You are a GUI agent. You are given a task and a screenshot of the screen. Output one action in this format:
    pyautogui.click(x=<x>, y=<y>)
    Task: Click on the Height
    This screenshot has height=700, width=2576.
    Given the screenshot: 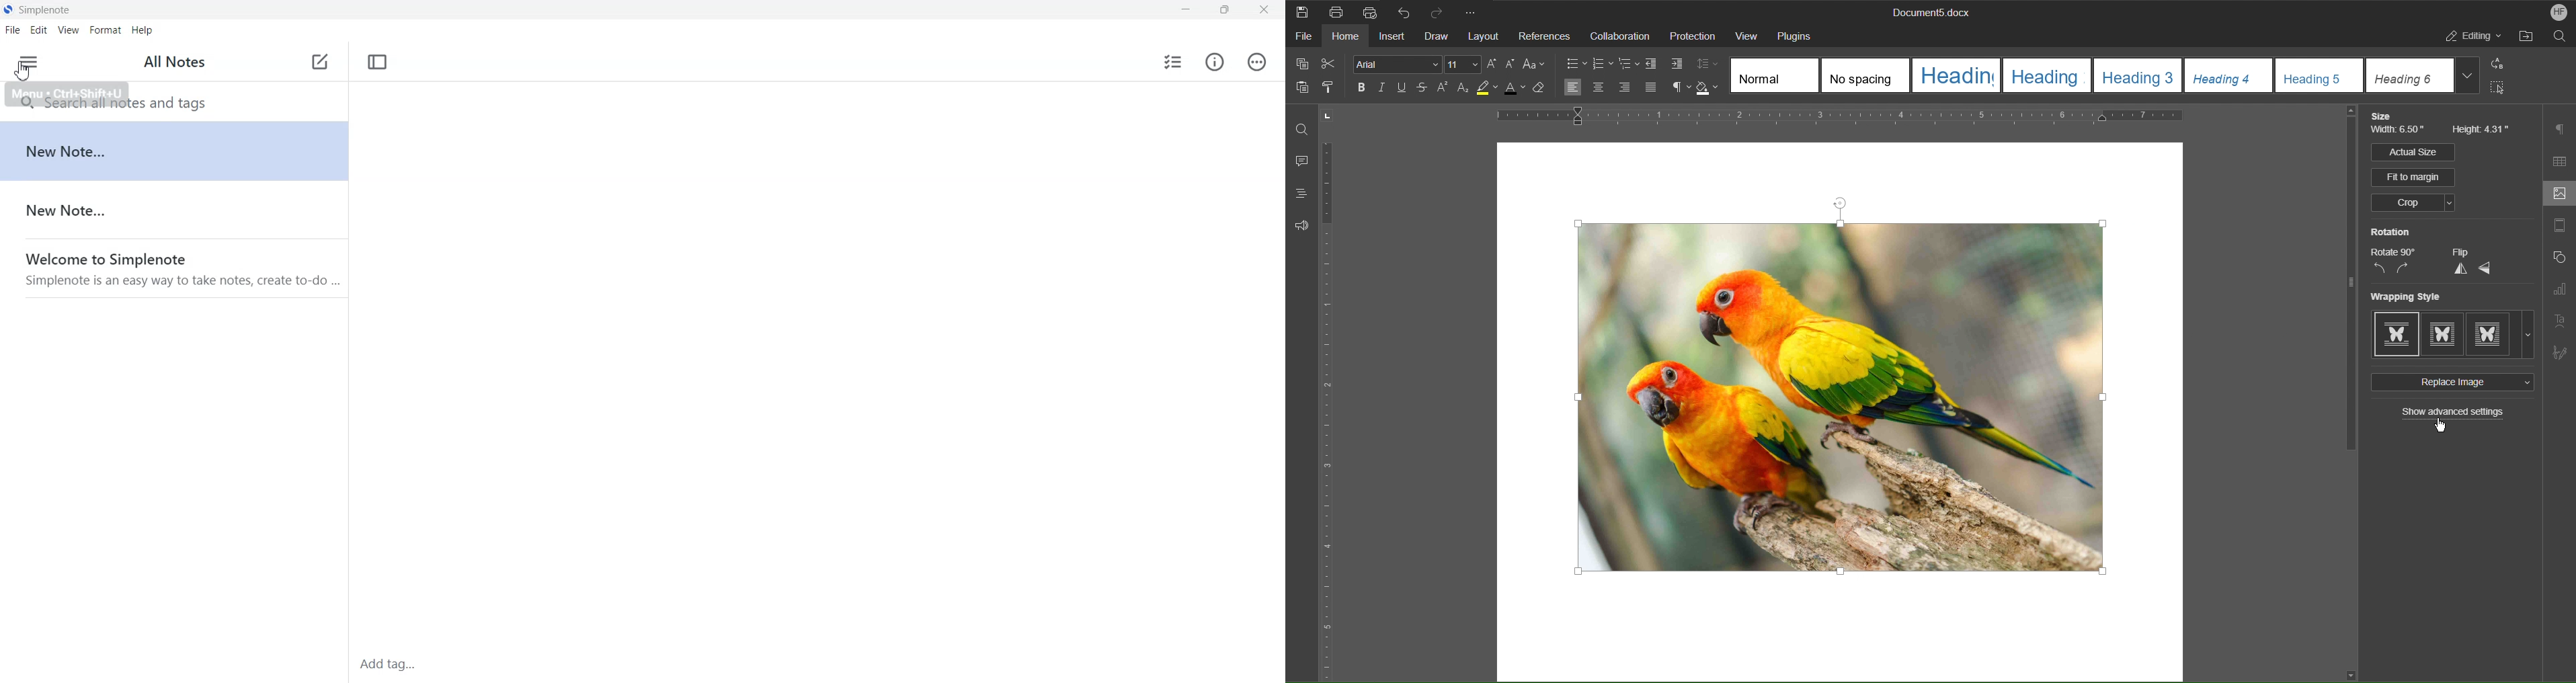 What is the action you would take?
    pyautogui.click(x=2482, y=130)
    